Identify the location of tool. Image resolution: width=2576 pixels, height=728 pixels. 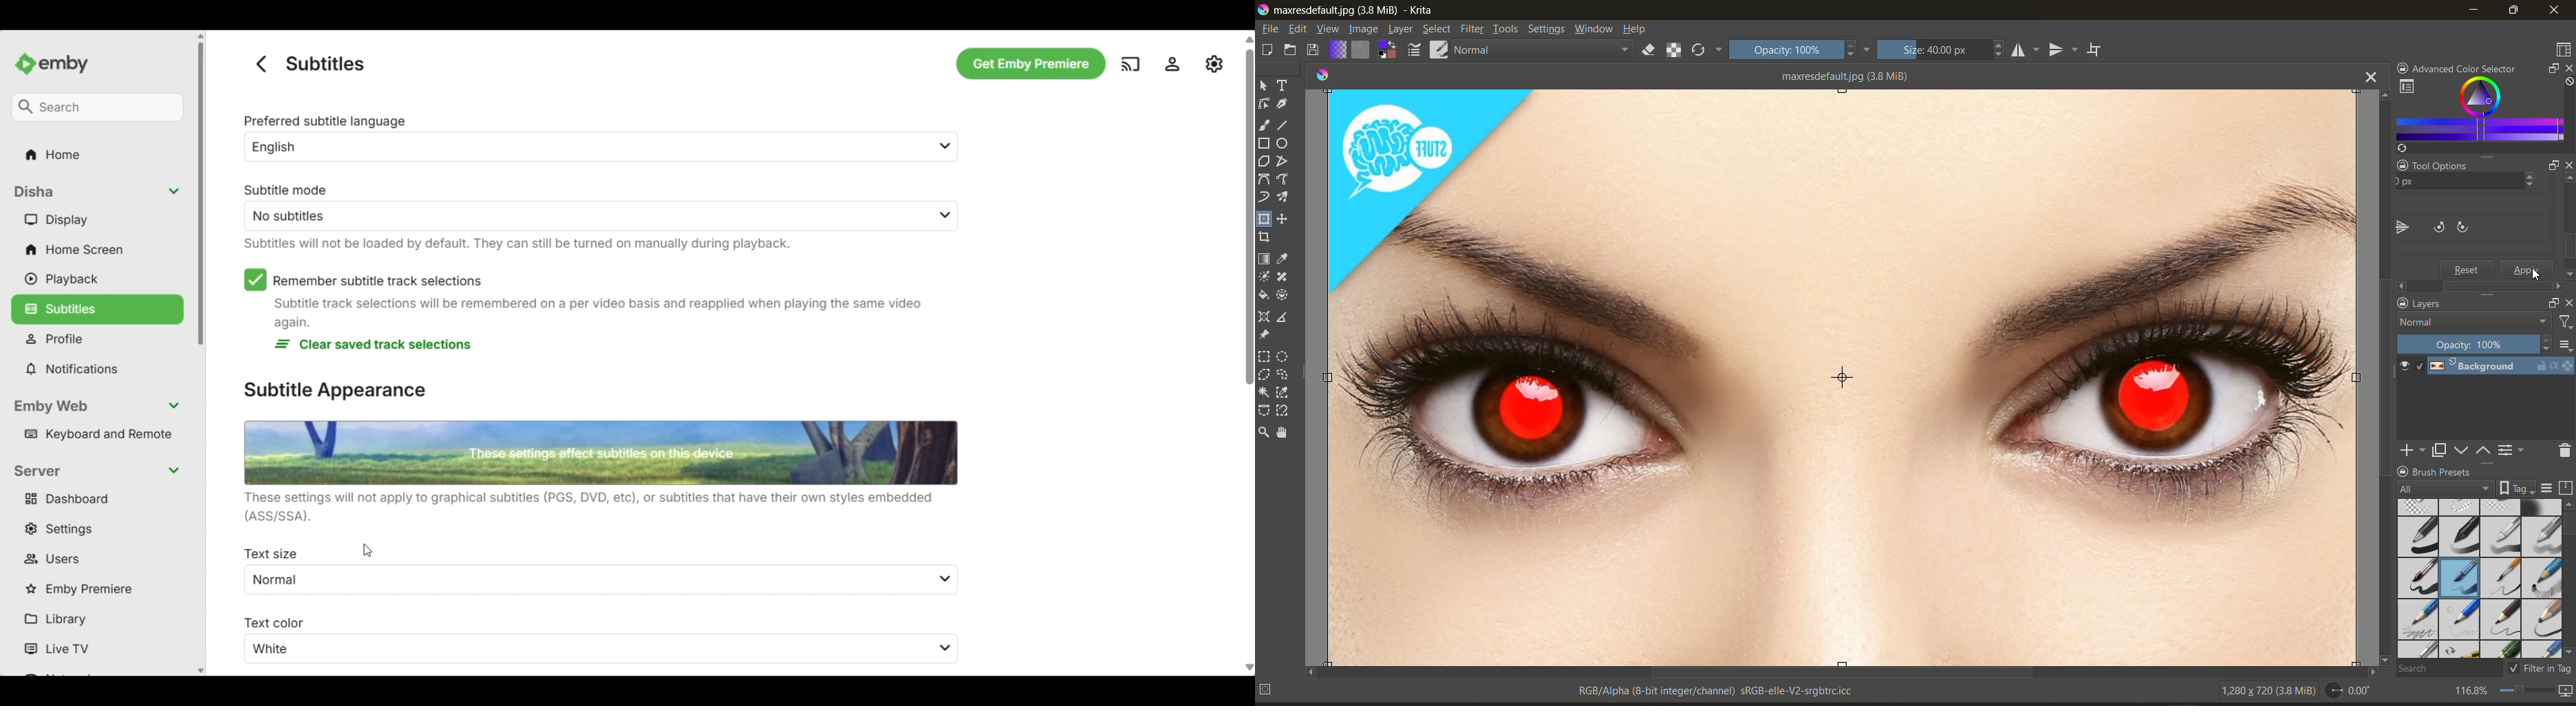
(1266, 237).